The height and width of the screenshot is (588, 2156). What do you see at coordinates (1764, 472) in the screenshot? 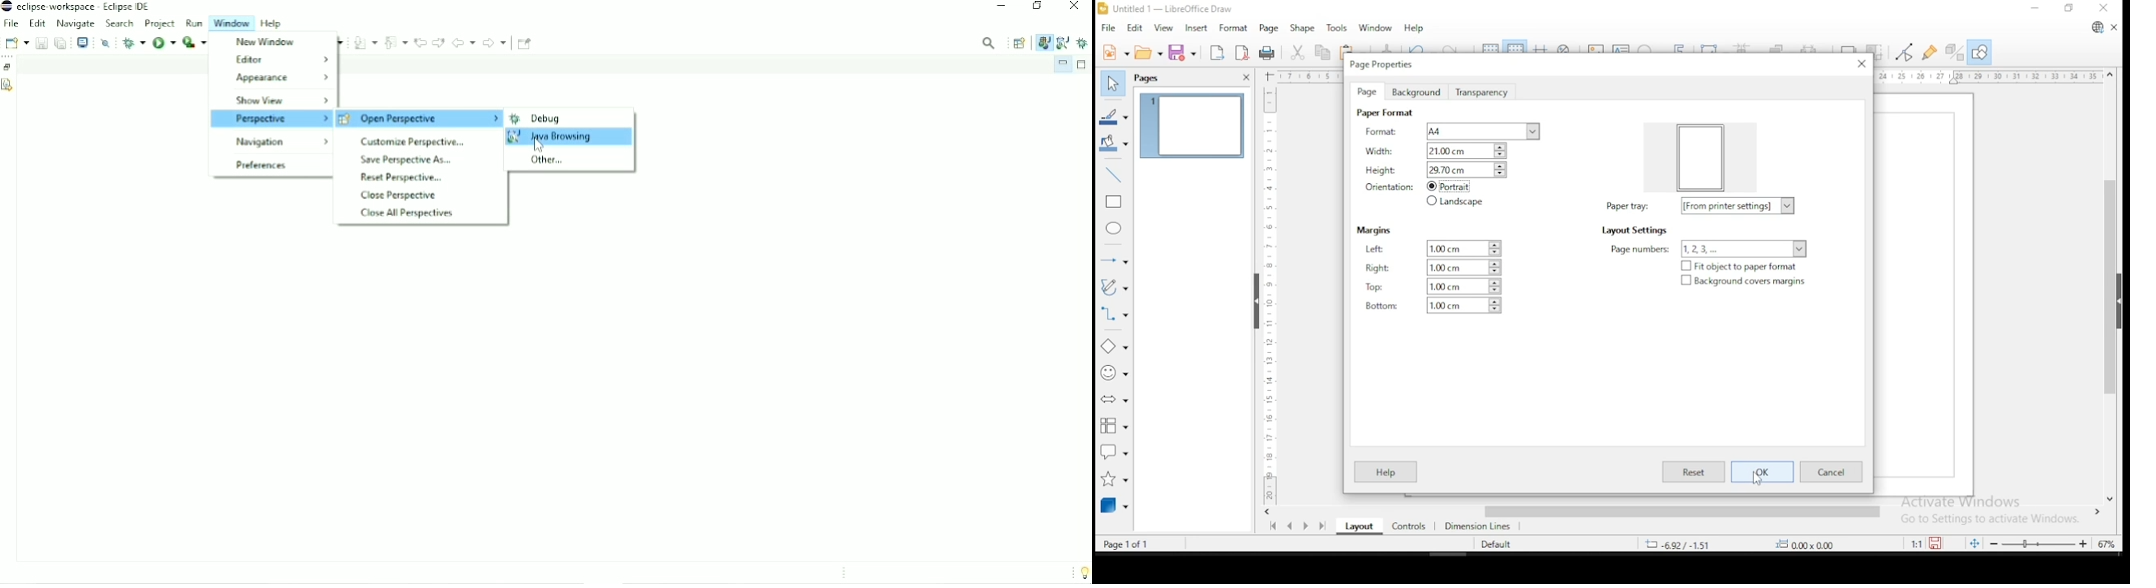
I see `ok` at bounding box center [1764, 472].